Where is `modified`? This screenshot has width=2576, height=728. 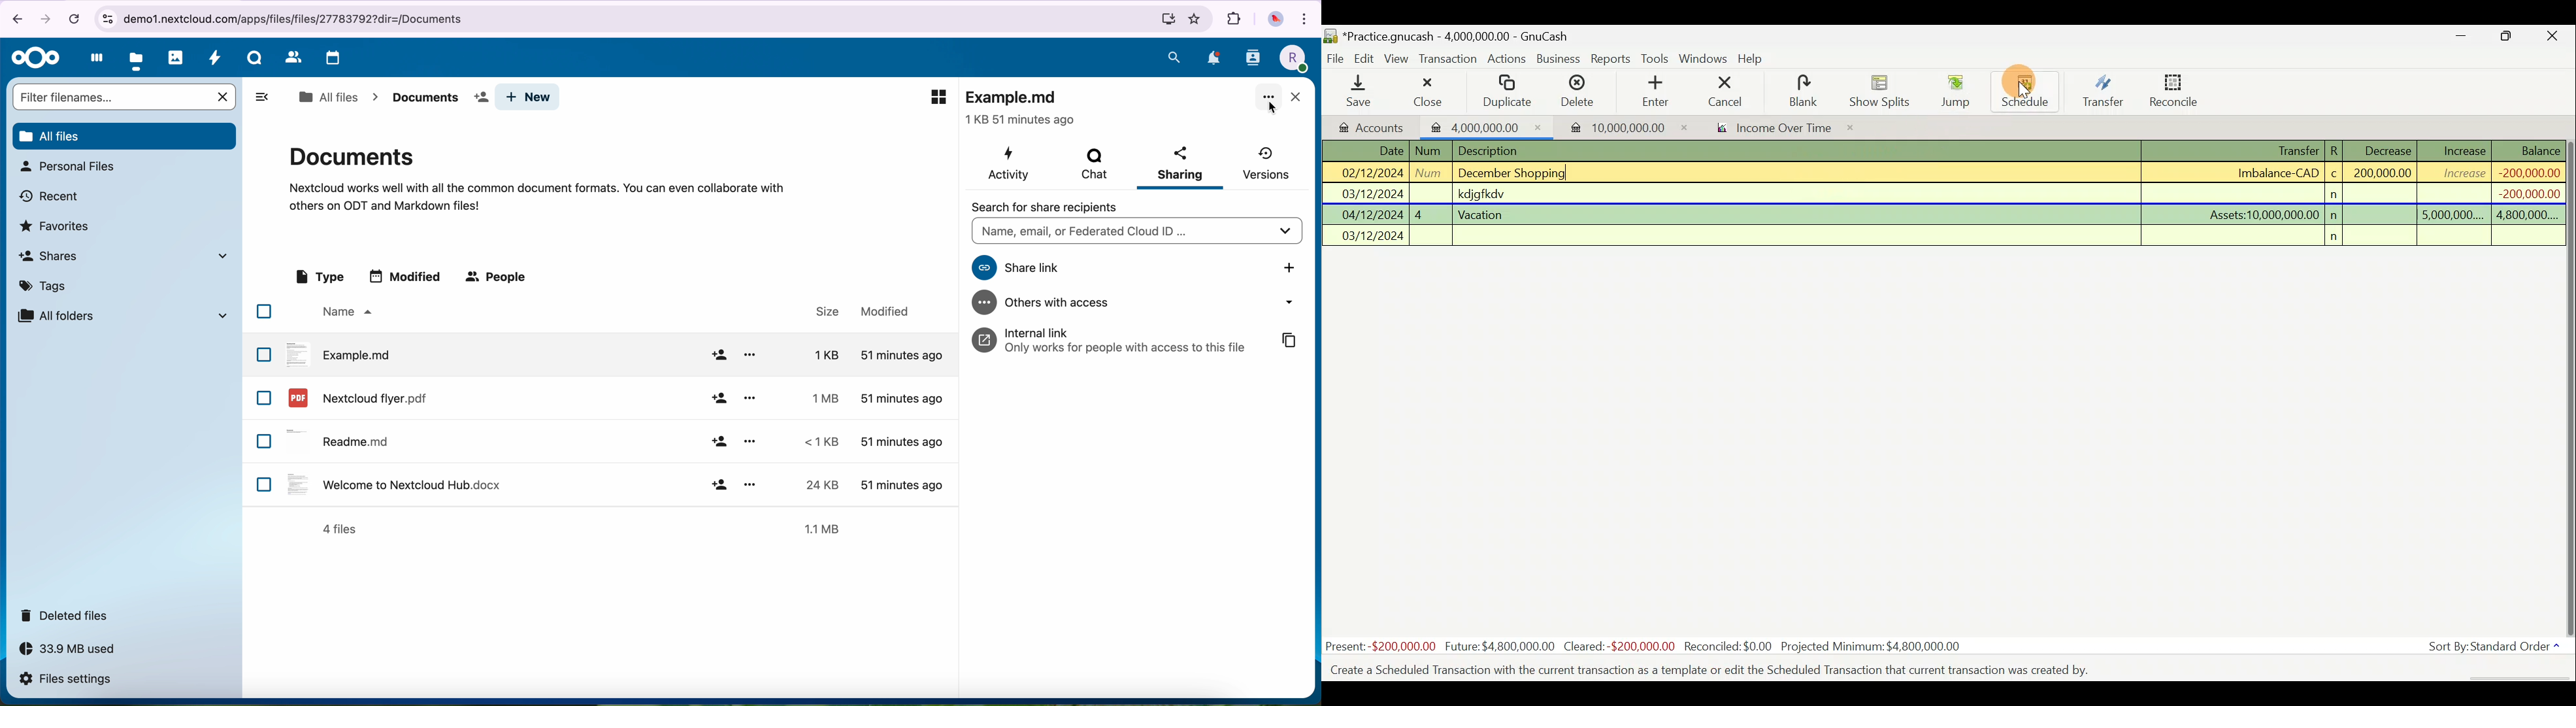
modified is located at coordinates (886, 312).